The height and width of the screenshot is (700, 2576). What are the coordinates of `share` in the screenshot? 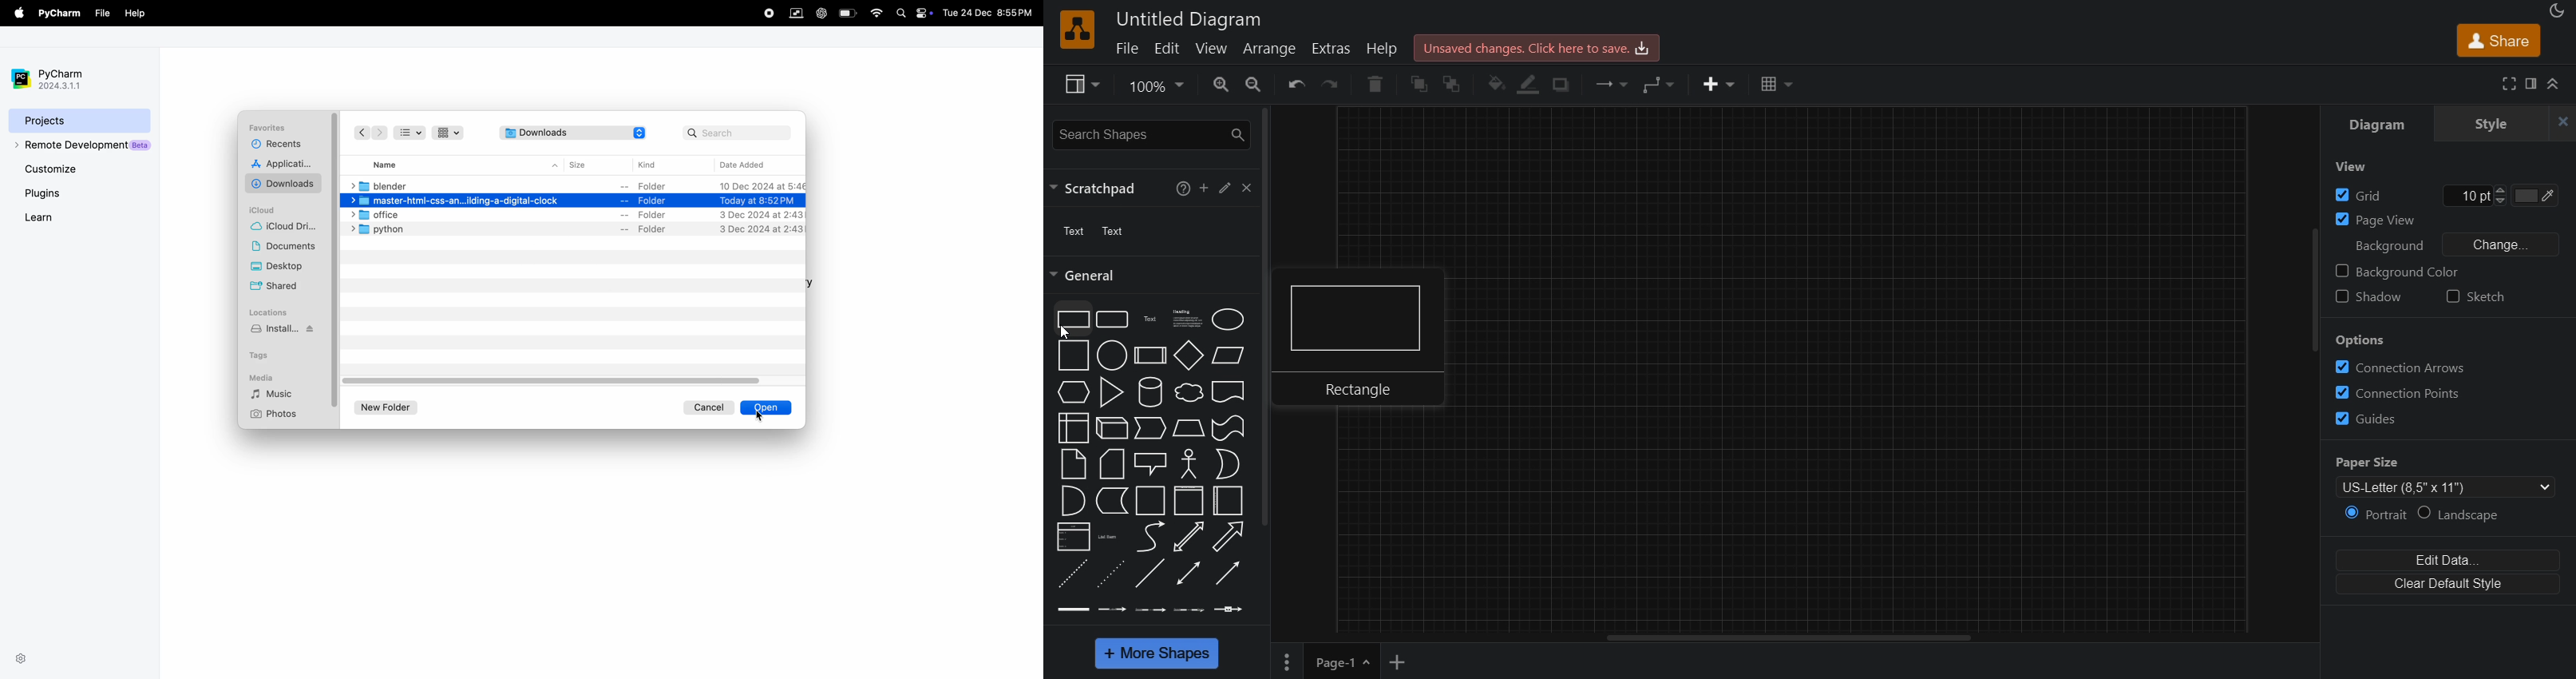 It's located at (2497, 38).